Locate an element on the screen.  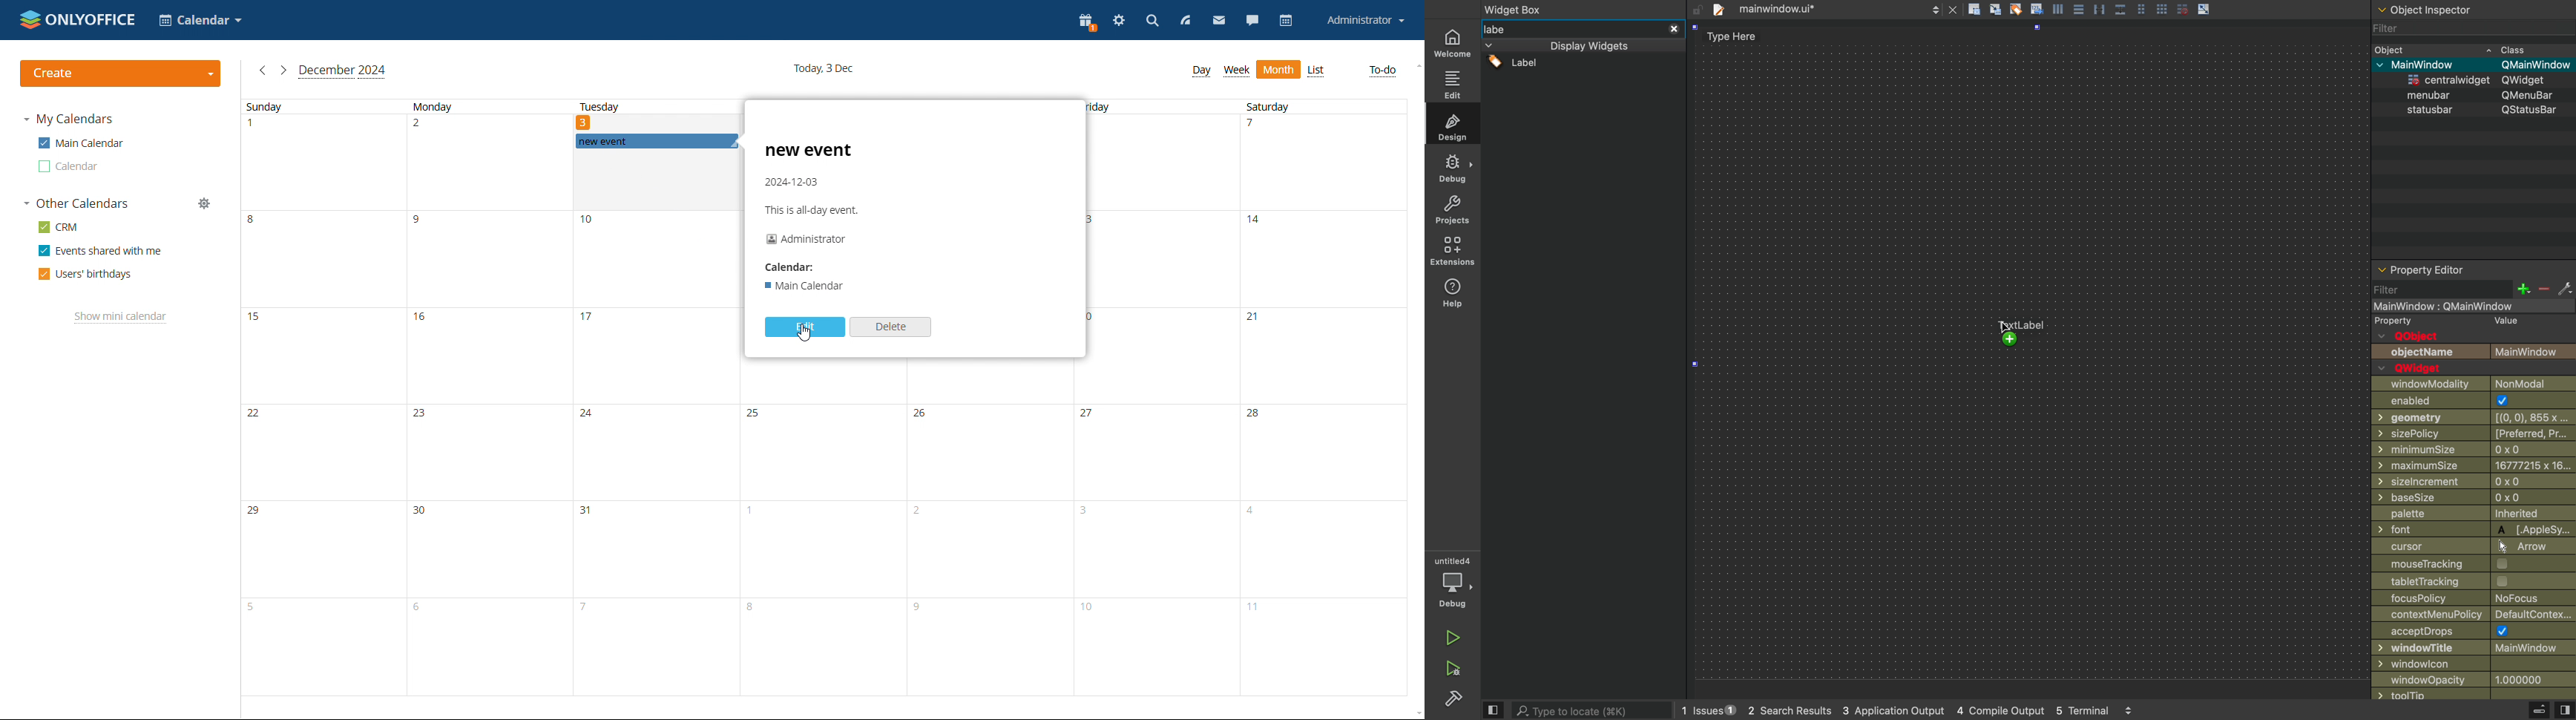
object section is located at coordinates (2471, 11).